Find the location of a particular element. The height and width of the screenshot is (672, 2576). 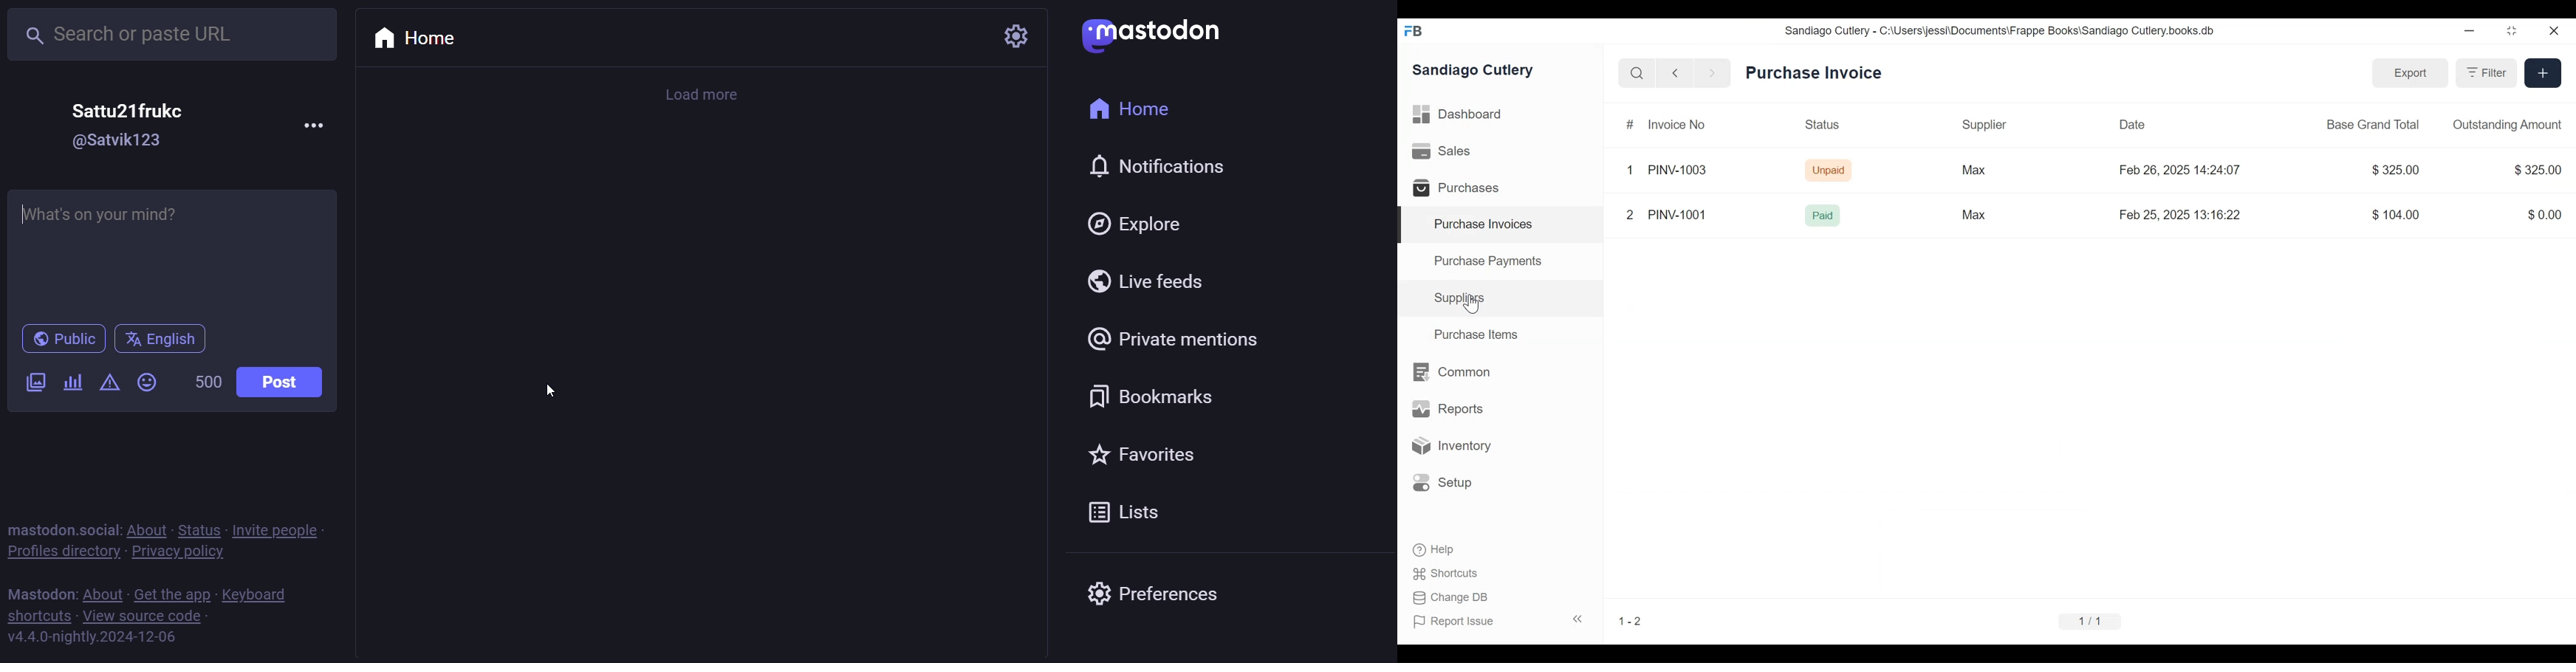

Inventory is located at coordinates (1457, 446).